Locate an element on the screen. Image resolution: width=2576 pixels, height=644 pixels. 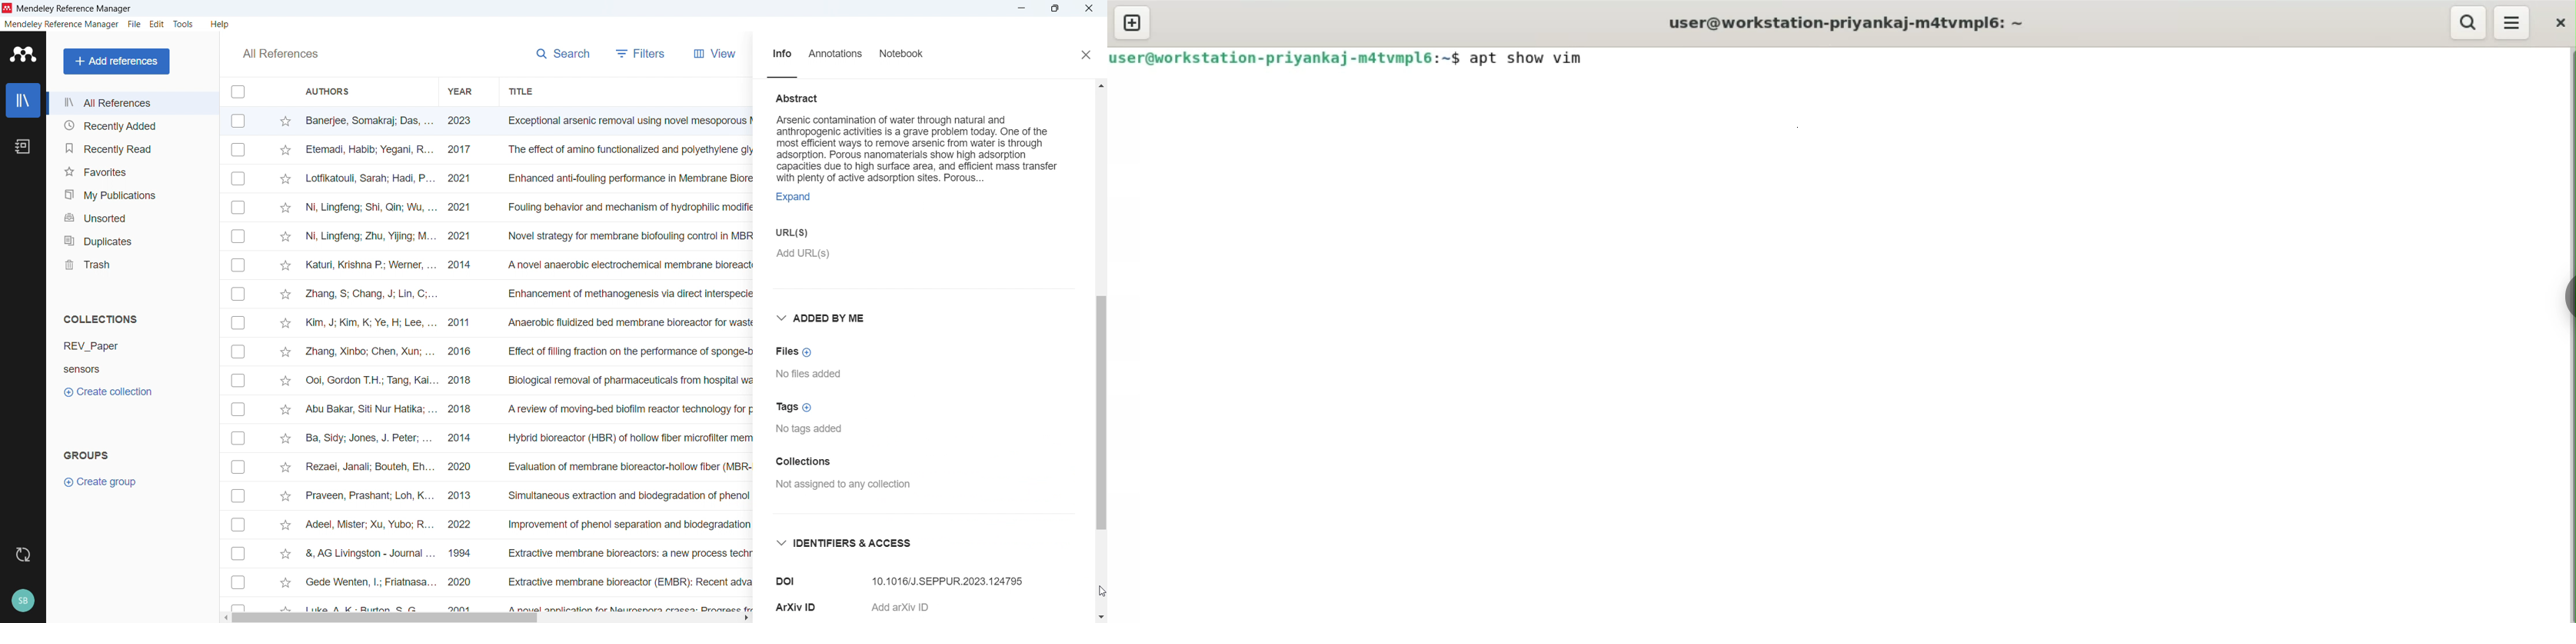
ni,lingfeng;shi,qin,wu is located at coordinates (371, 207).